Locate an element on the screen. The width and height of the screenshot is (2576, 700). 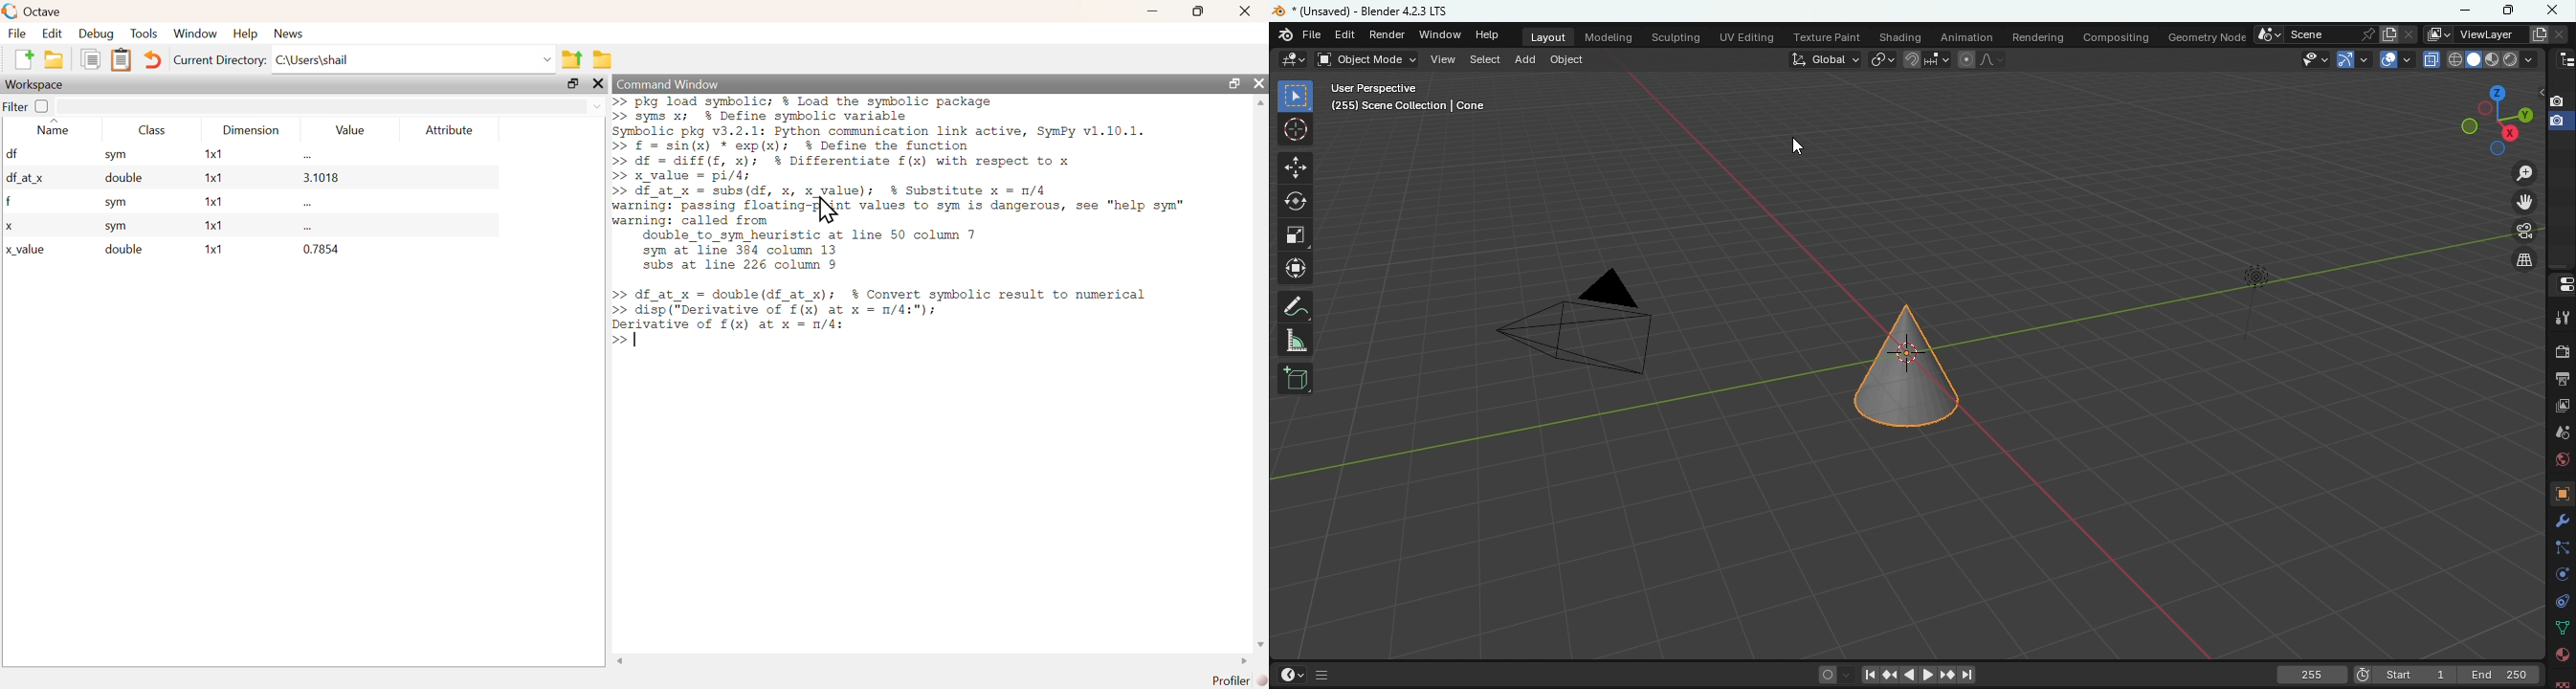
scroll left is located at coordinates (620, 661).